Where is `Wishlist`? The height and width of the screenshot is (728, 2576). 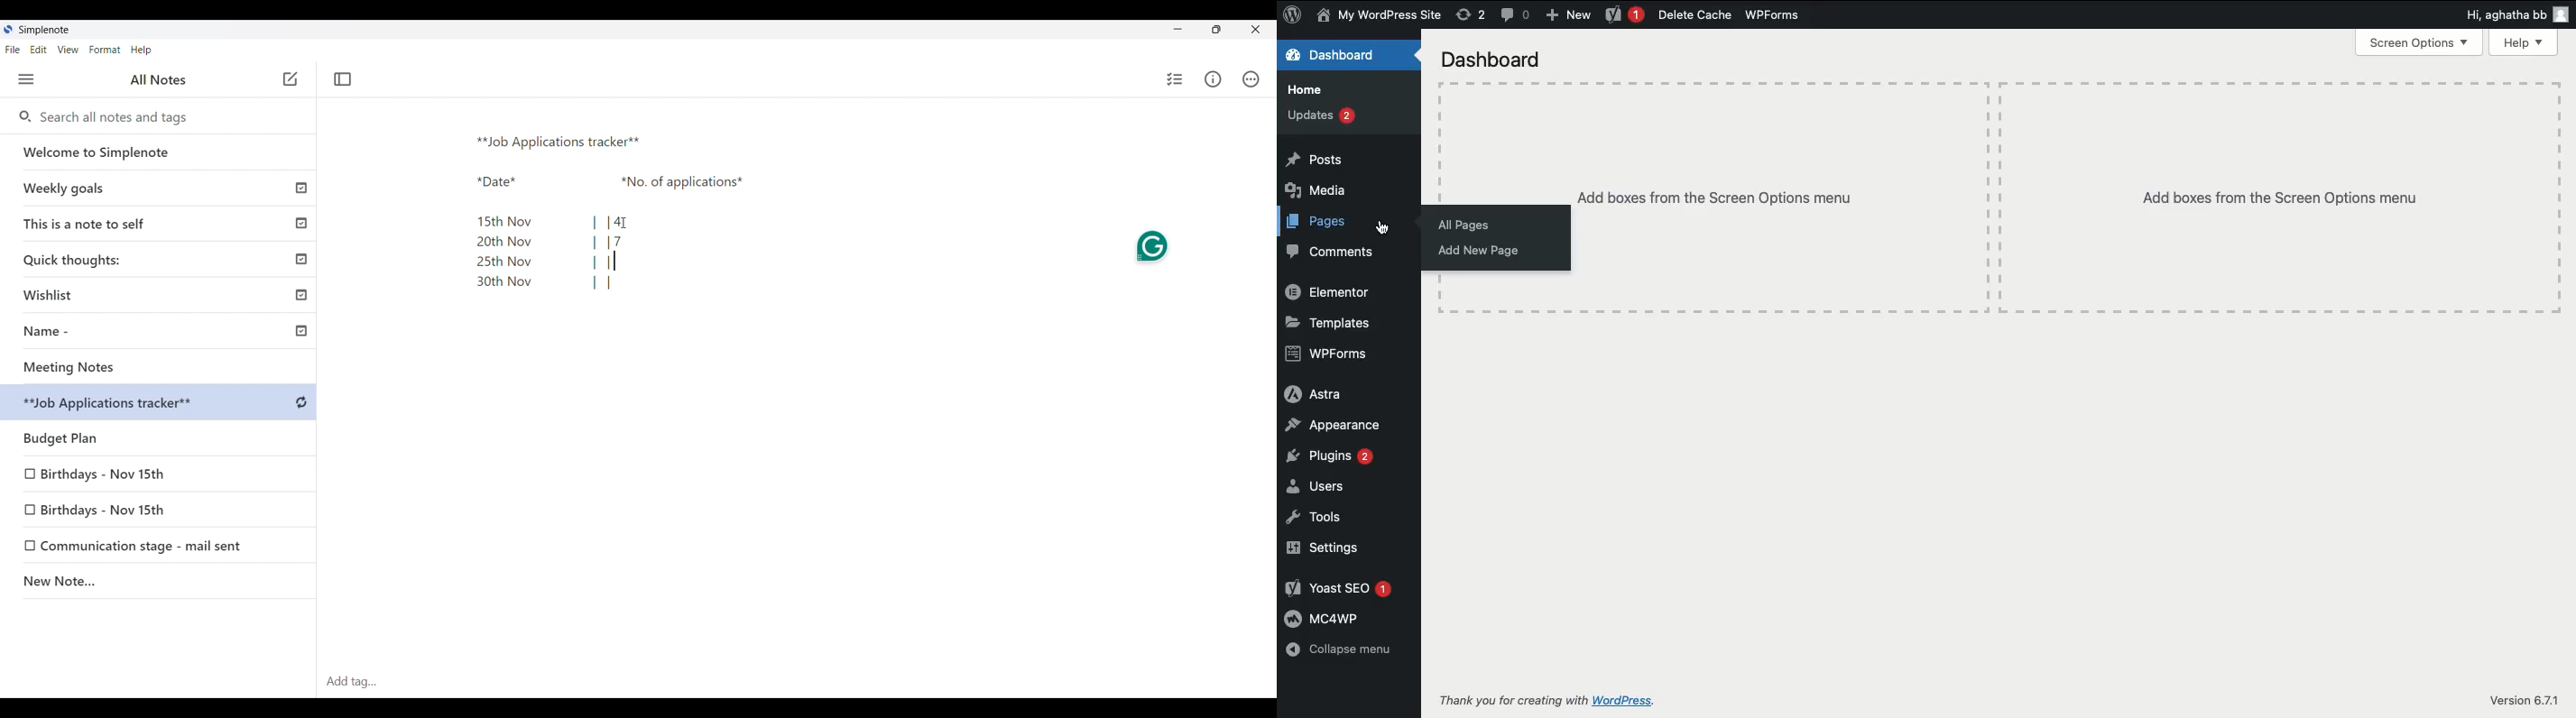 Wishlist is located at coordinates (163, 293).